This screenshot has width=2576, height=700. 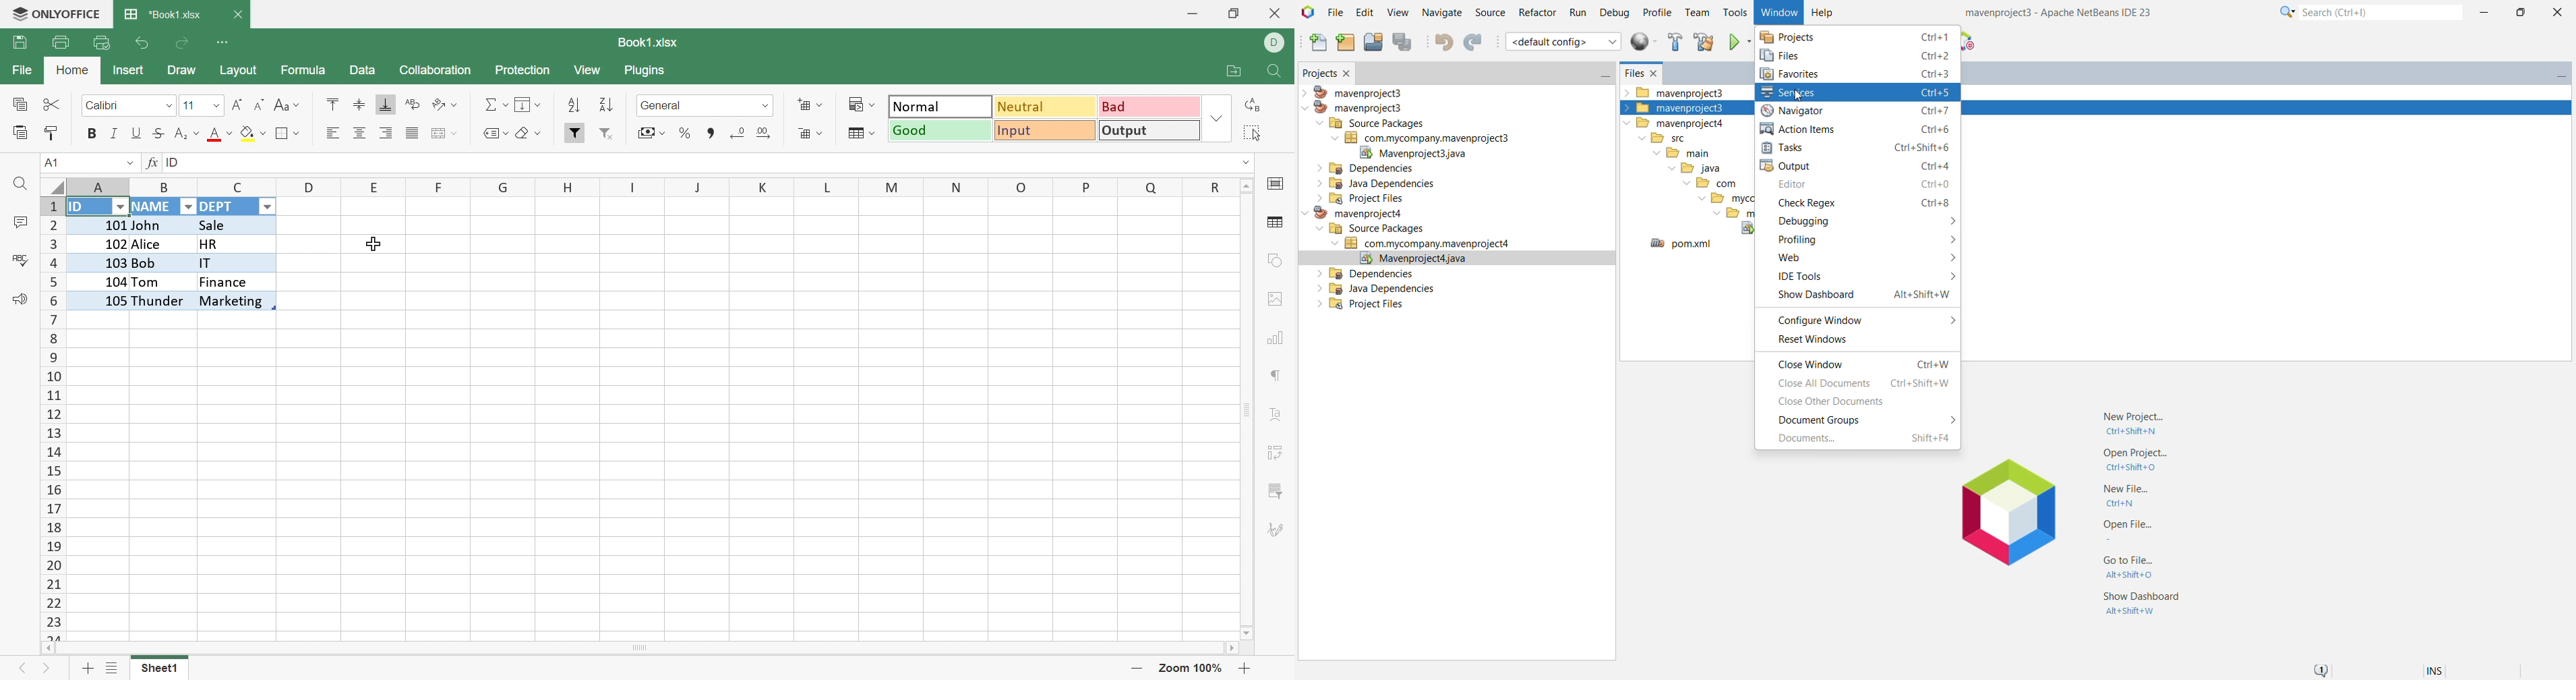 What do you see at coordinates (2557, 11) in the screenshot?
I see `Close` at bounding box center [2557, 11].